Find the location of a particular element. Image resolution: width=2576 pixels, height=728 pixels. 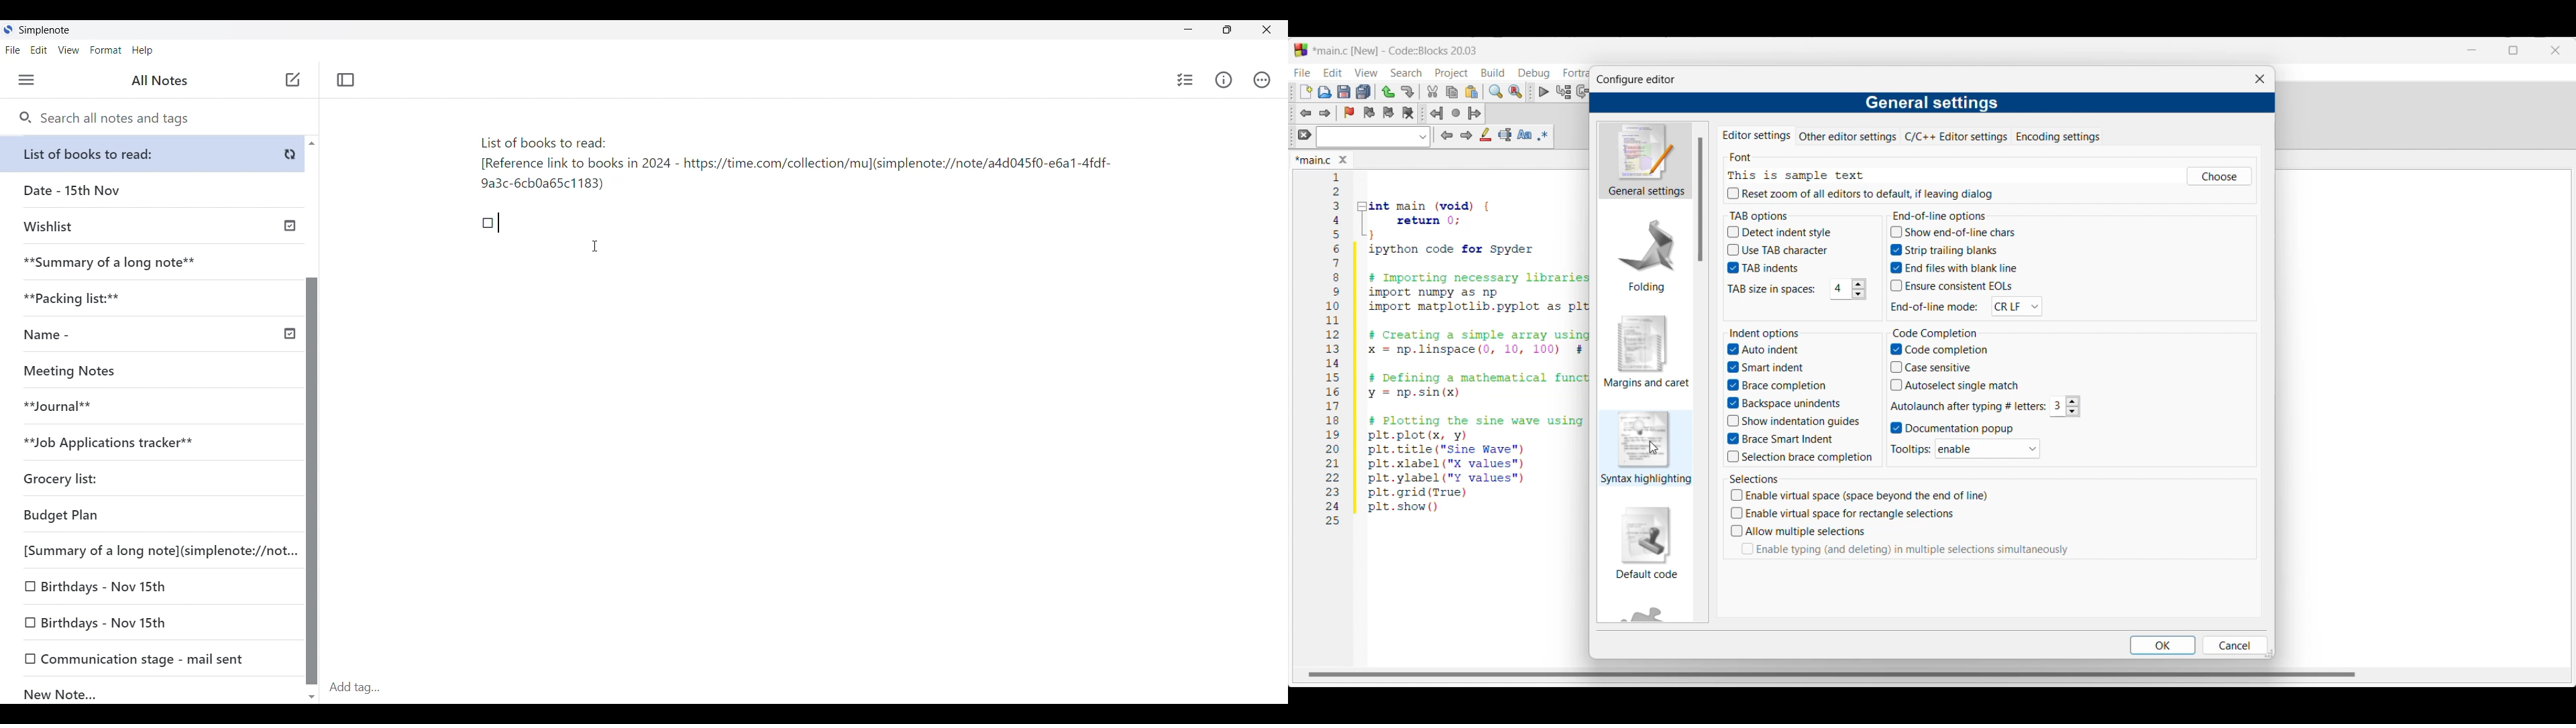

New Note... is located at coordinates (154, 691).